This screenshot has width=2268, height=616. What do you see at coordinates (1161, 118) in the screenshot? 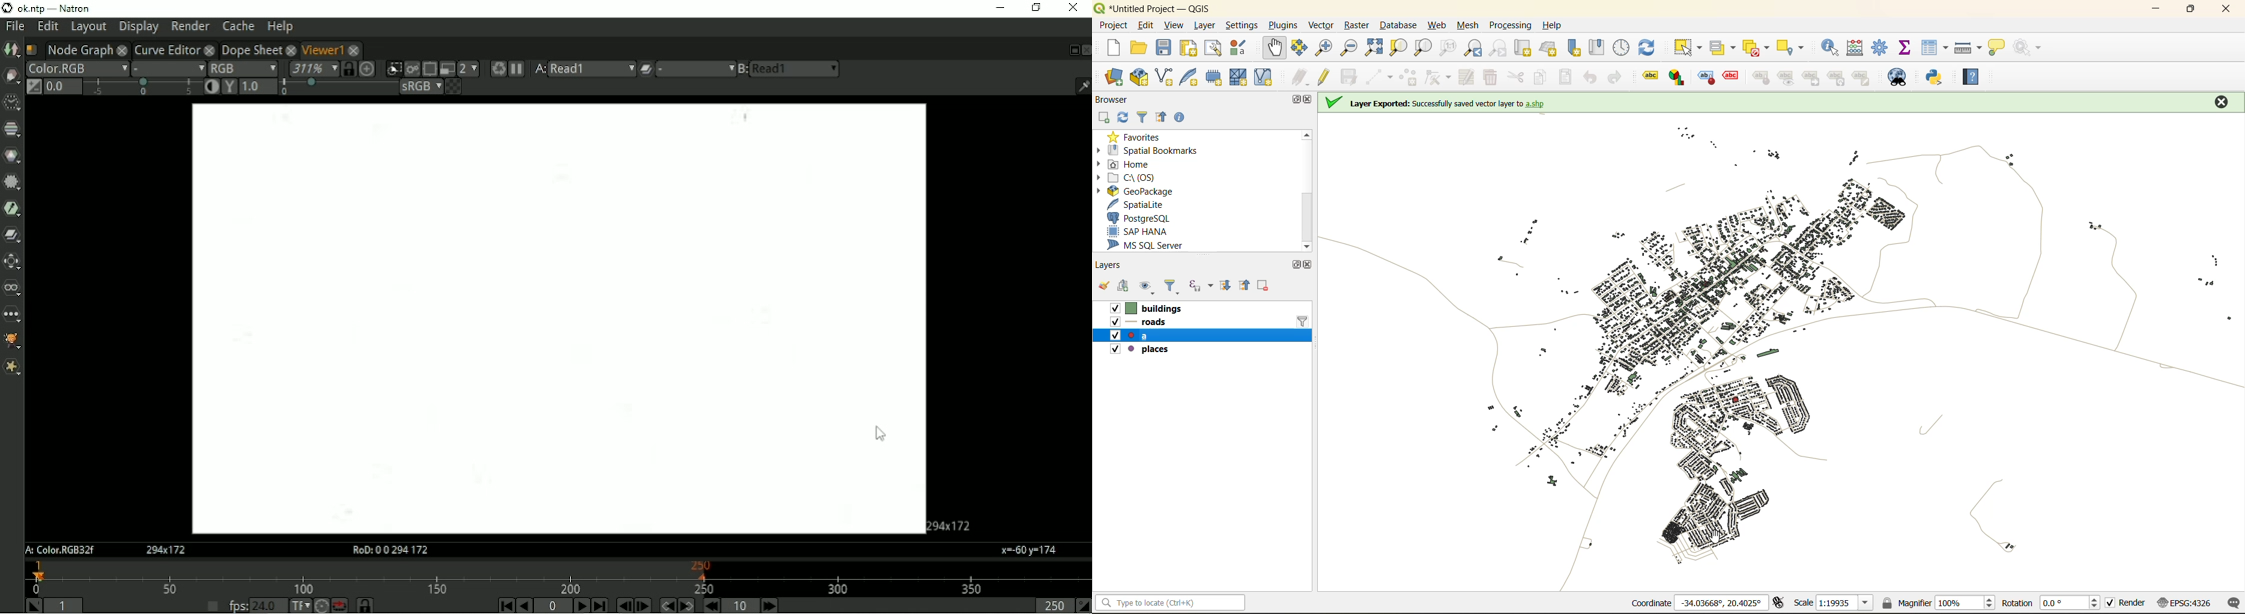
I see `collapse all` at bounding box center [1161, 118].